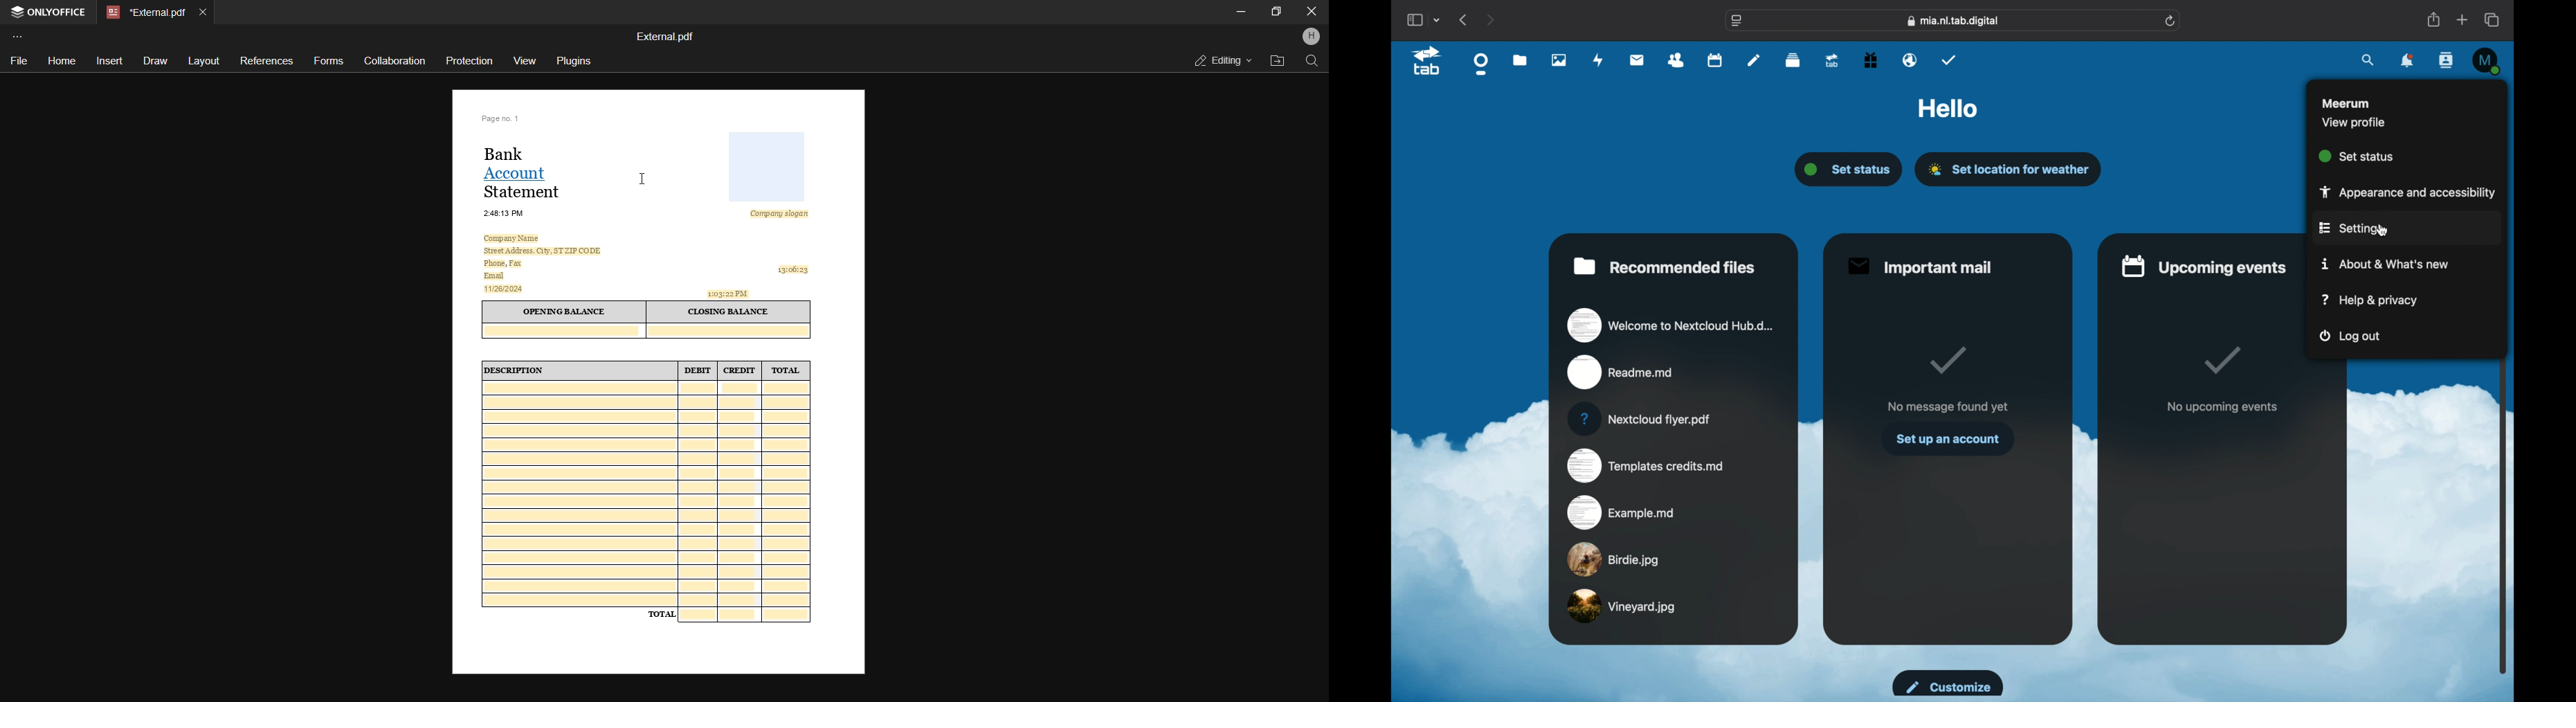 This screenshot has width=2576, height=728. Describe the element at coordinates (2222, 408) in the screenshot. I see `no upcoming events` at that location.